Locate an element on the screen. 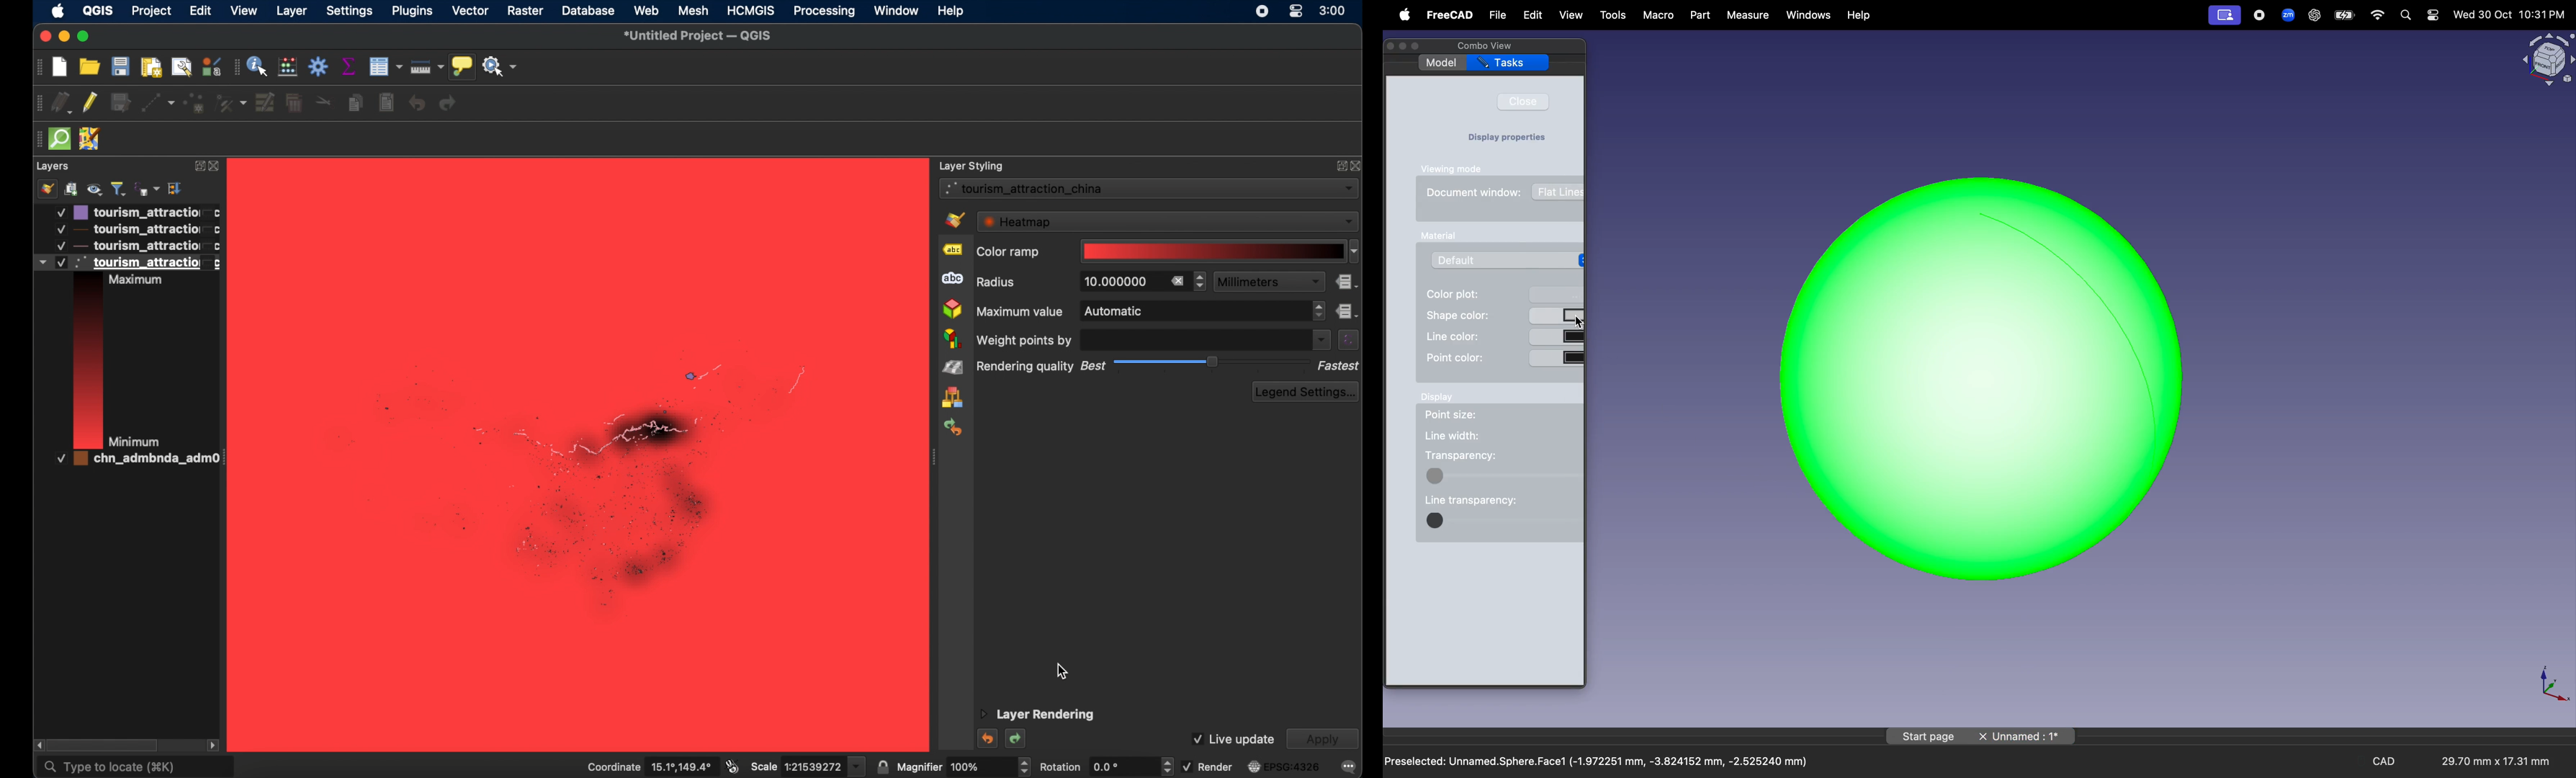 Image resolution: width=2576 pixels, height=784 pixels. transparency is located at coordinates (1469, 456).